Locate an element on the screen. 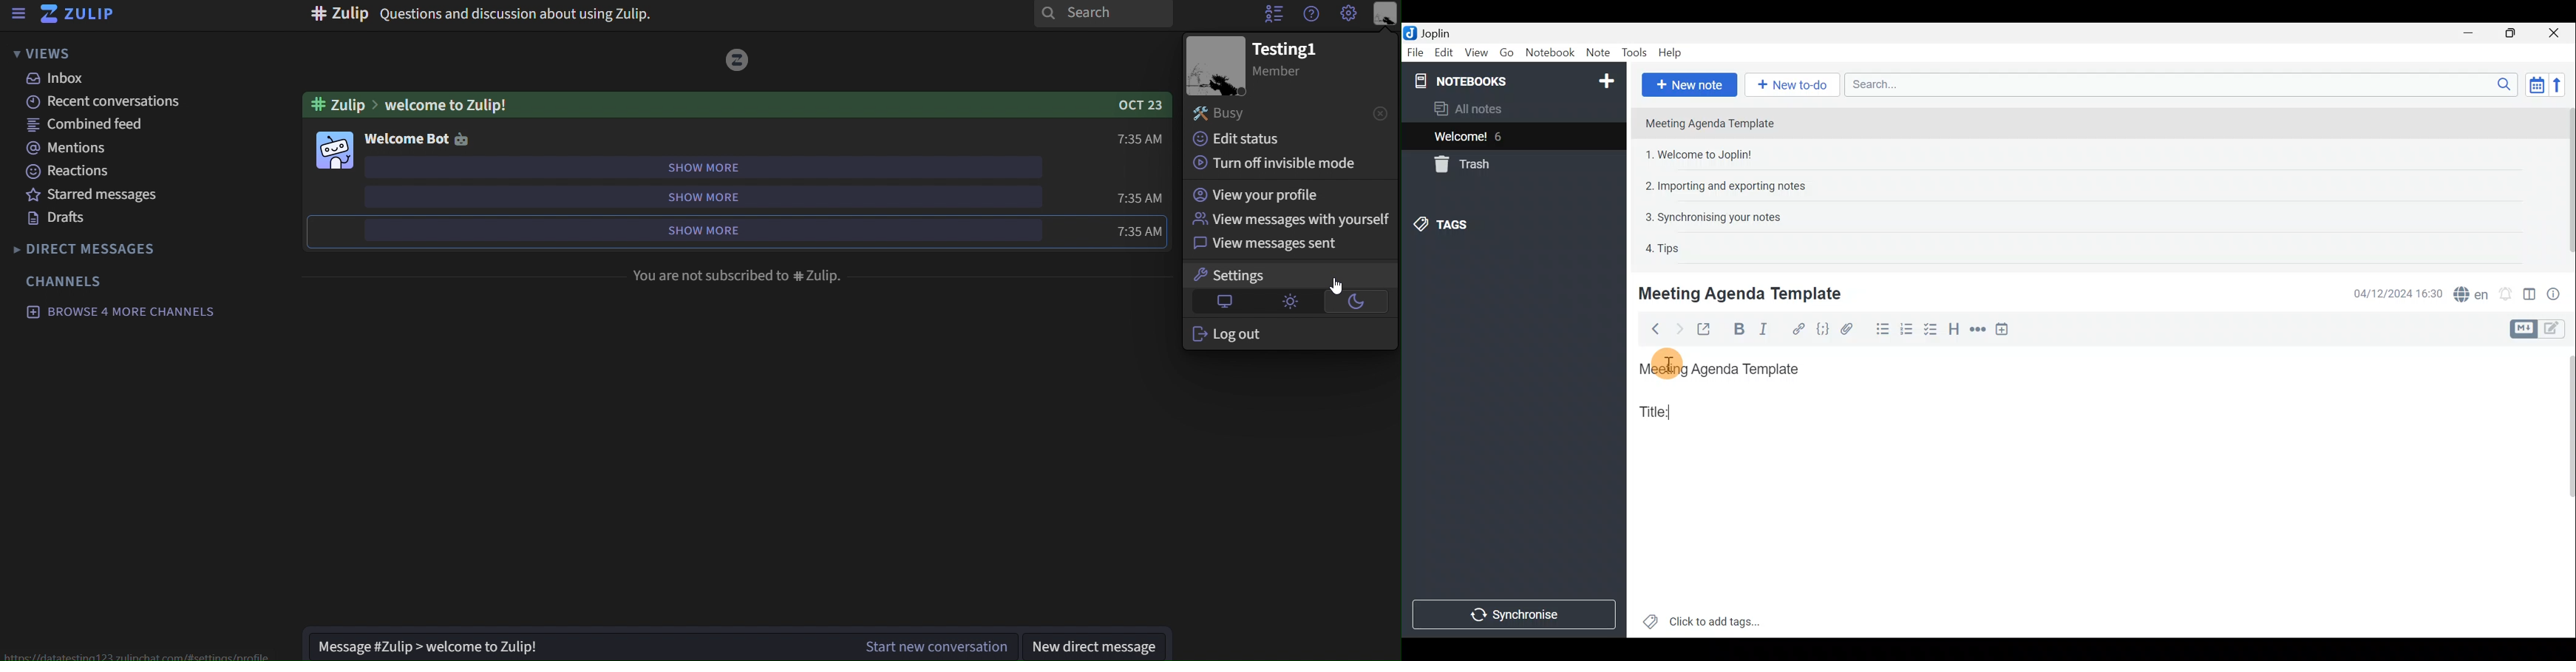  combined feed is located at coordinates (131, 126).